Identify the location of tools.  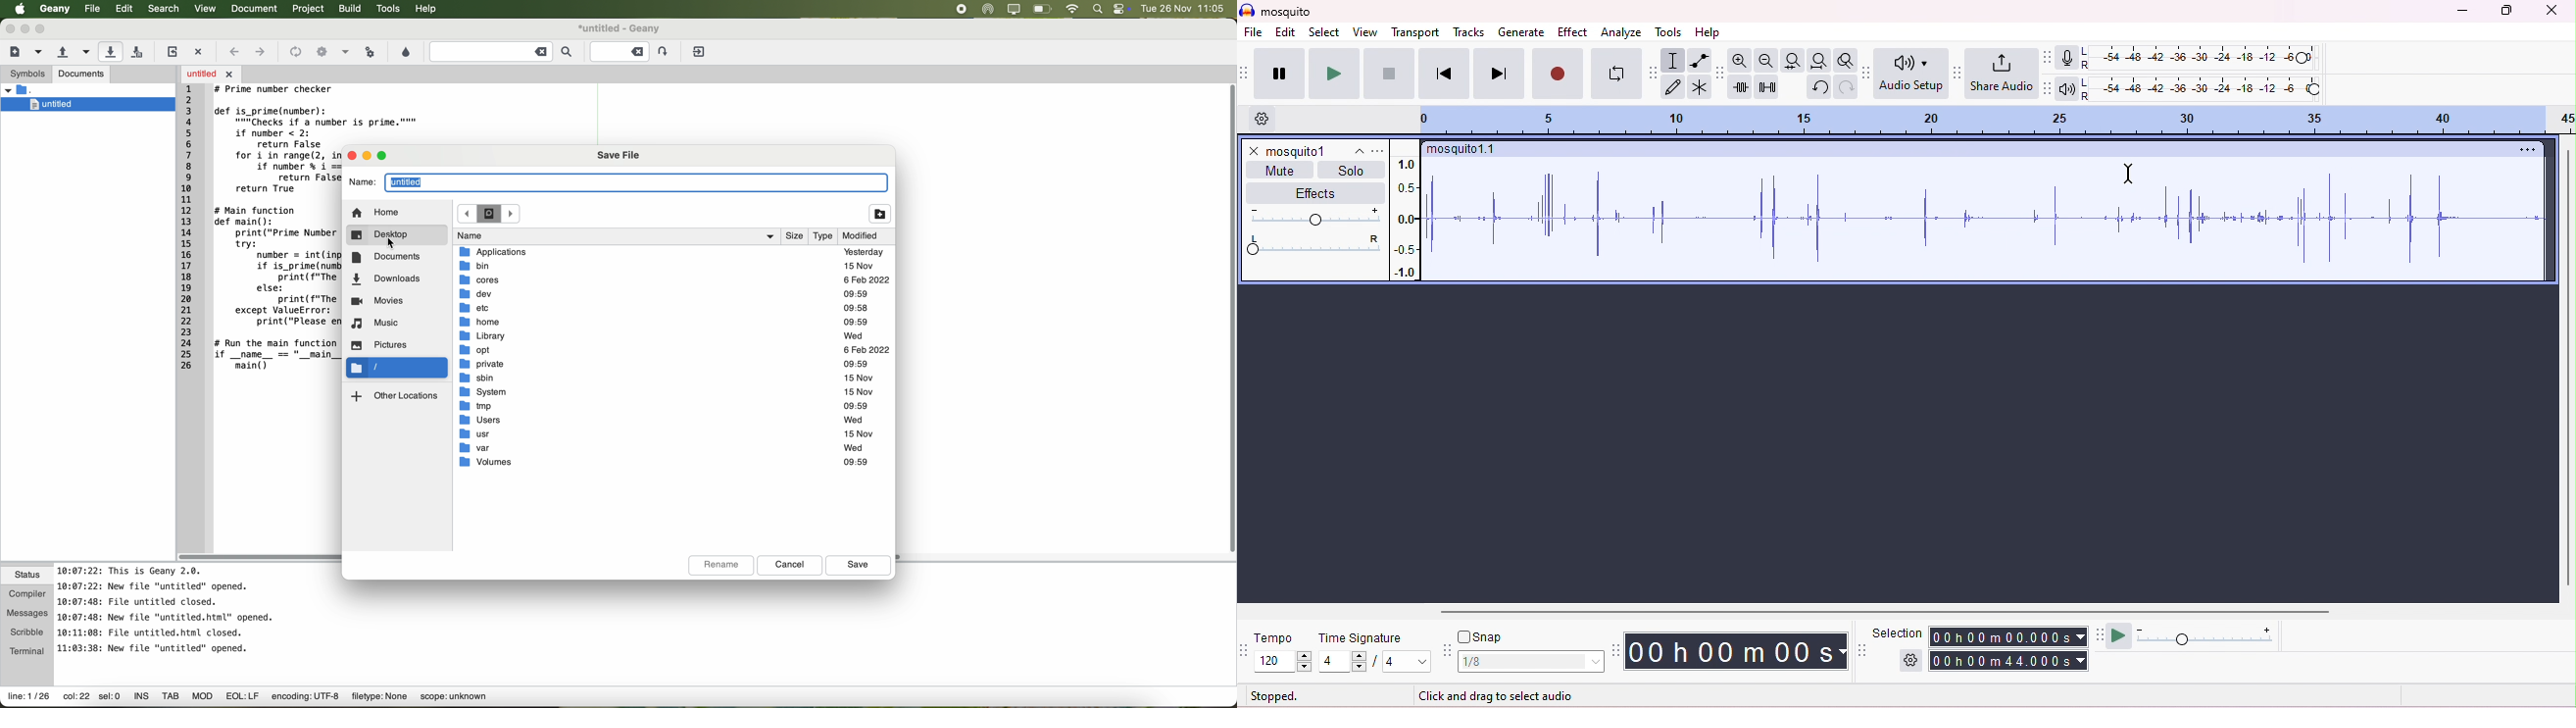
(1669, 32).